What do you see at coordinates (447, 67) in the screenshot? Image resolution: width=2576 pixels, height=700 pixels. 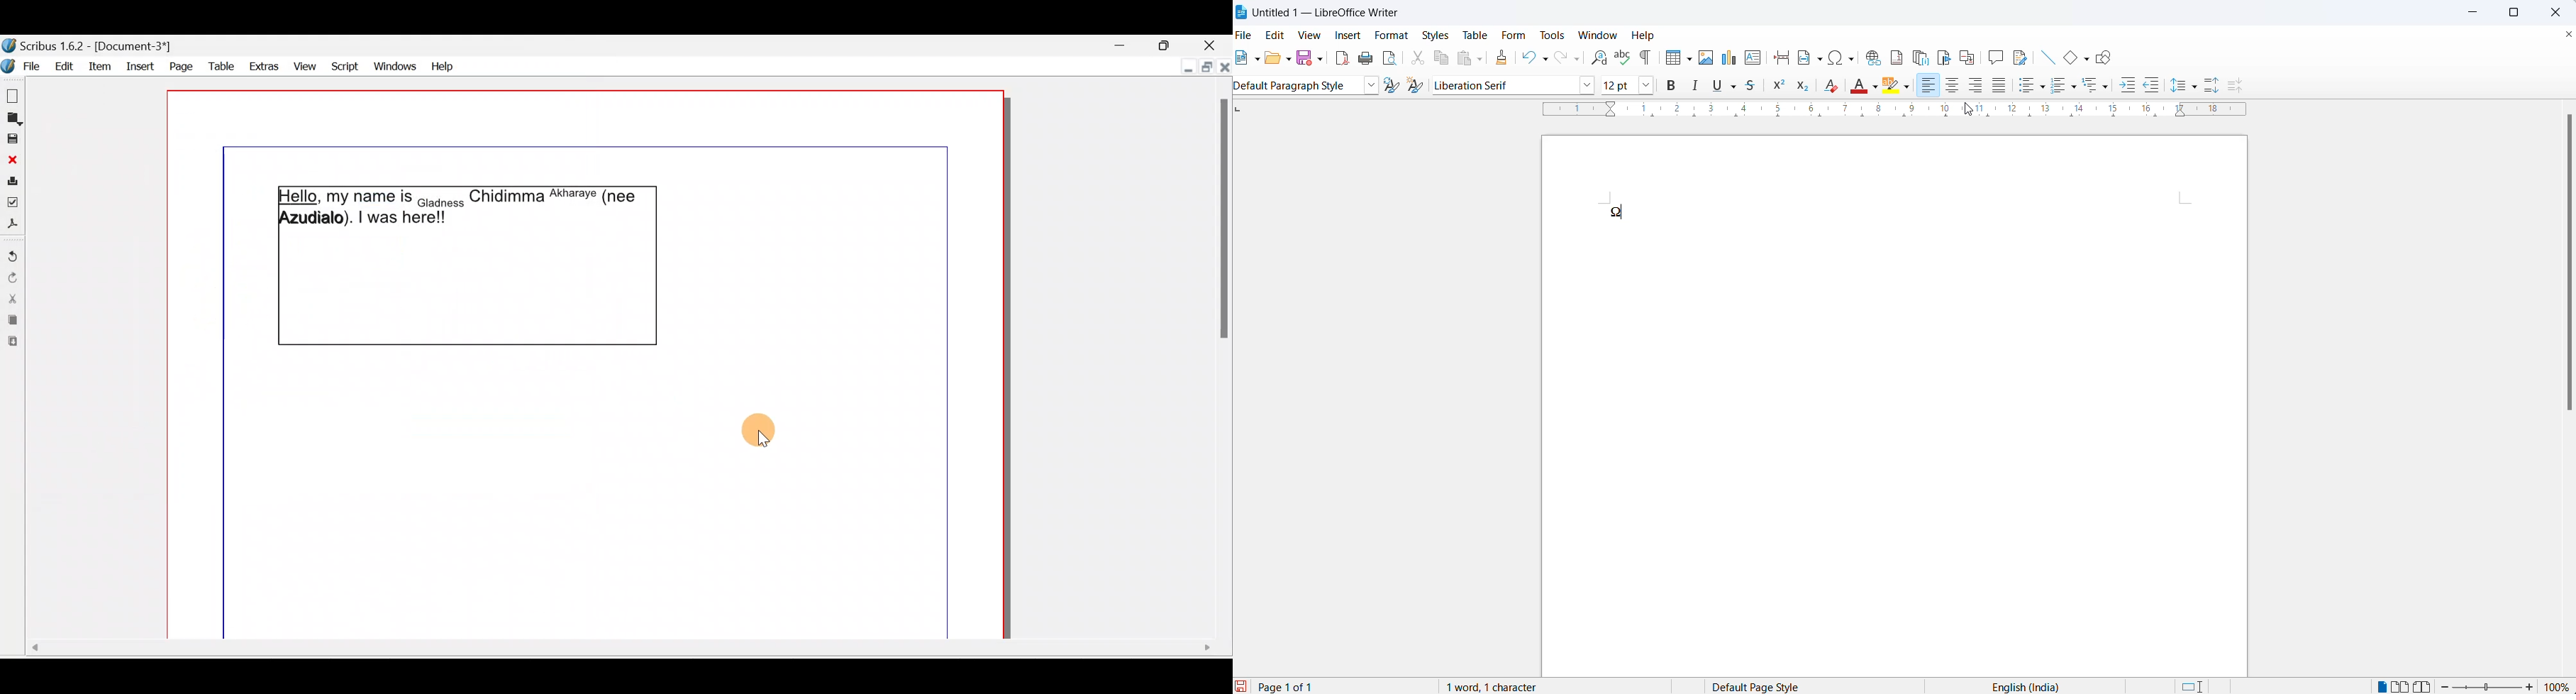 I see `Help` at bounding box center [447, 67].